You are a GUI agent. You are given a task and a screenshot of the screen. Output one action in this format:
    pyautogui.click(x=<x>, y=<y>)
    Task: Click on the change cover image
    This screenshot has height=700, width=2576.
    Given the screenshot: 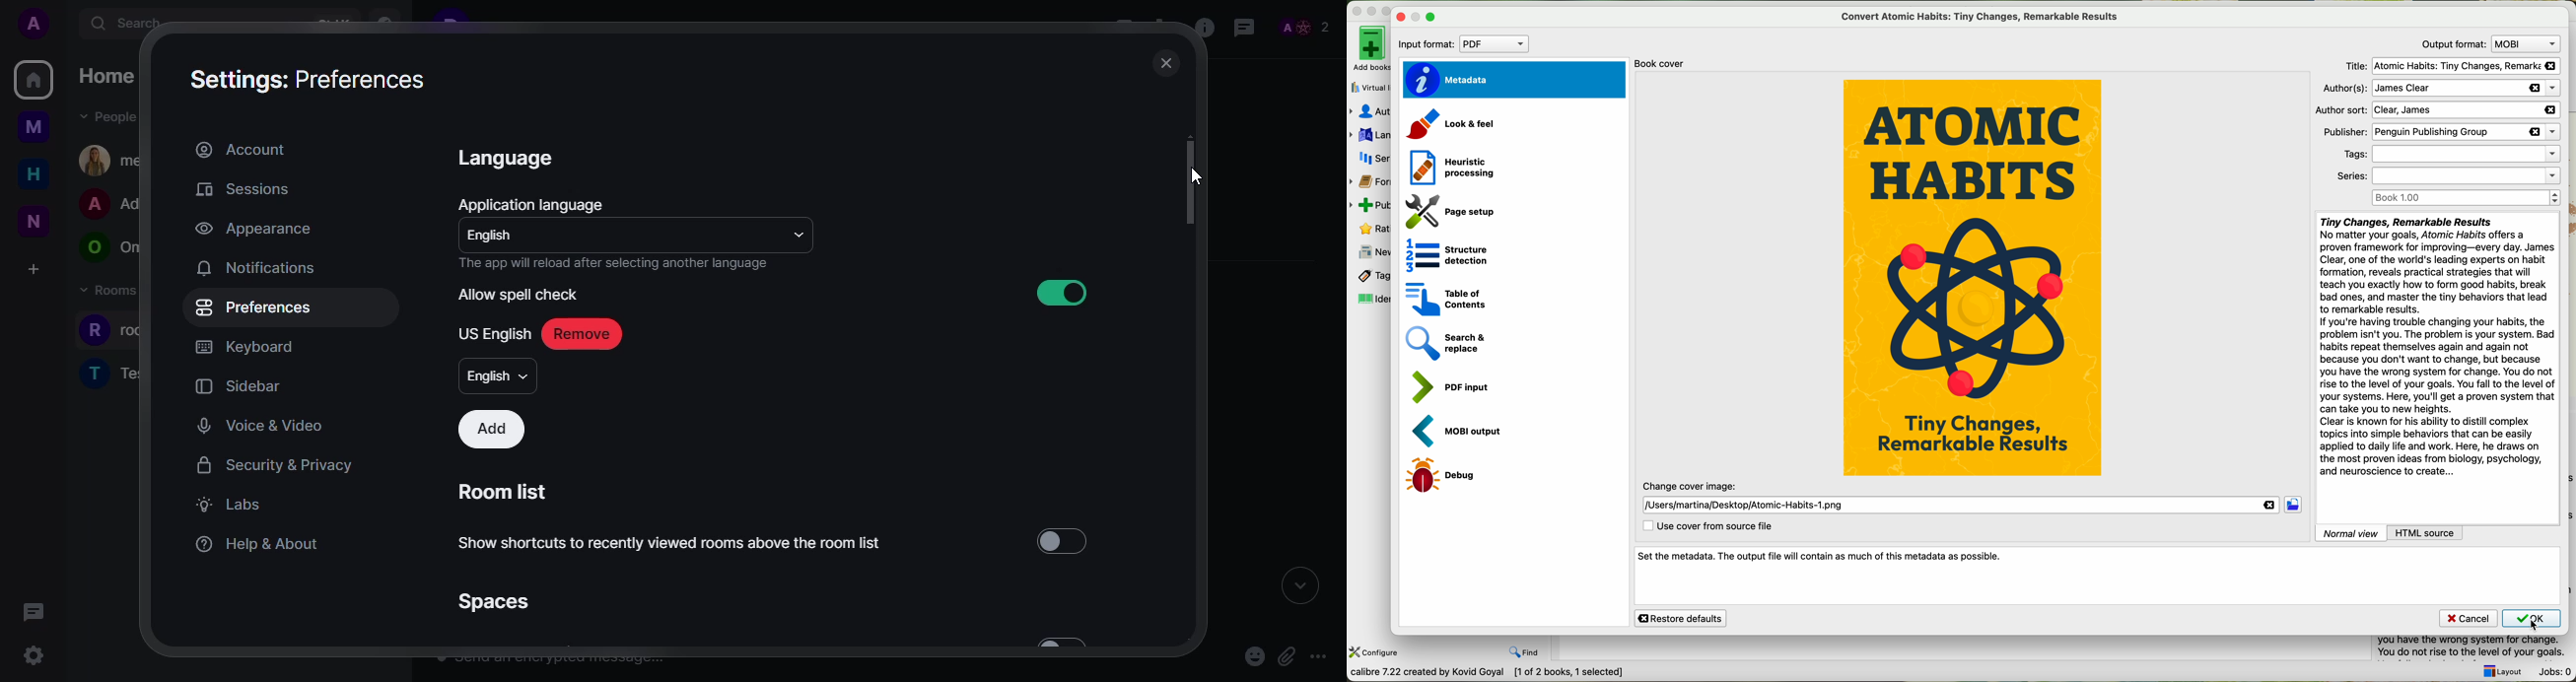 What is the action you would take?
    pyautogui.click(x=1692, y=485)
    